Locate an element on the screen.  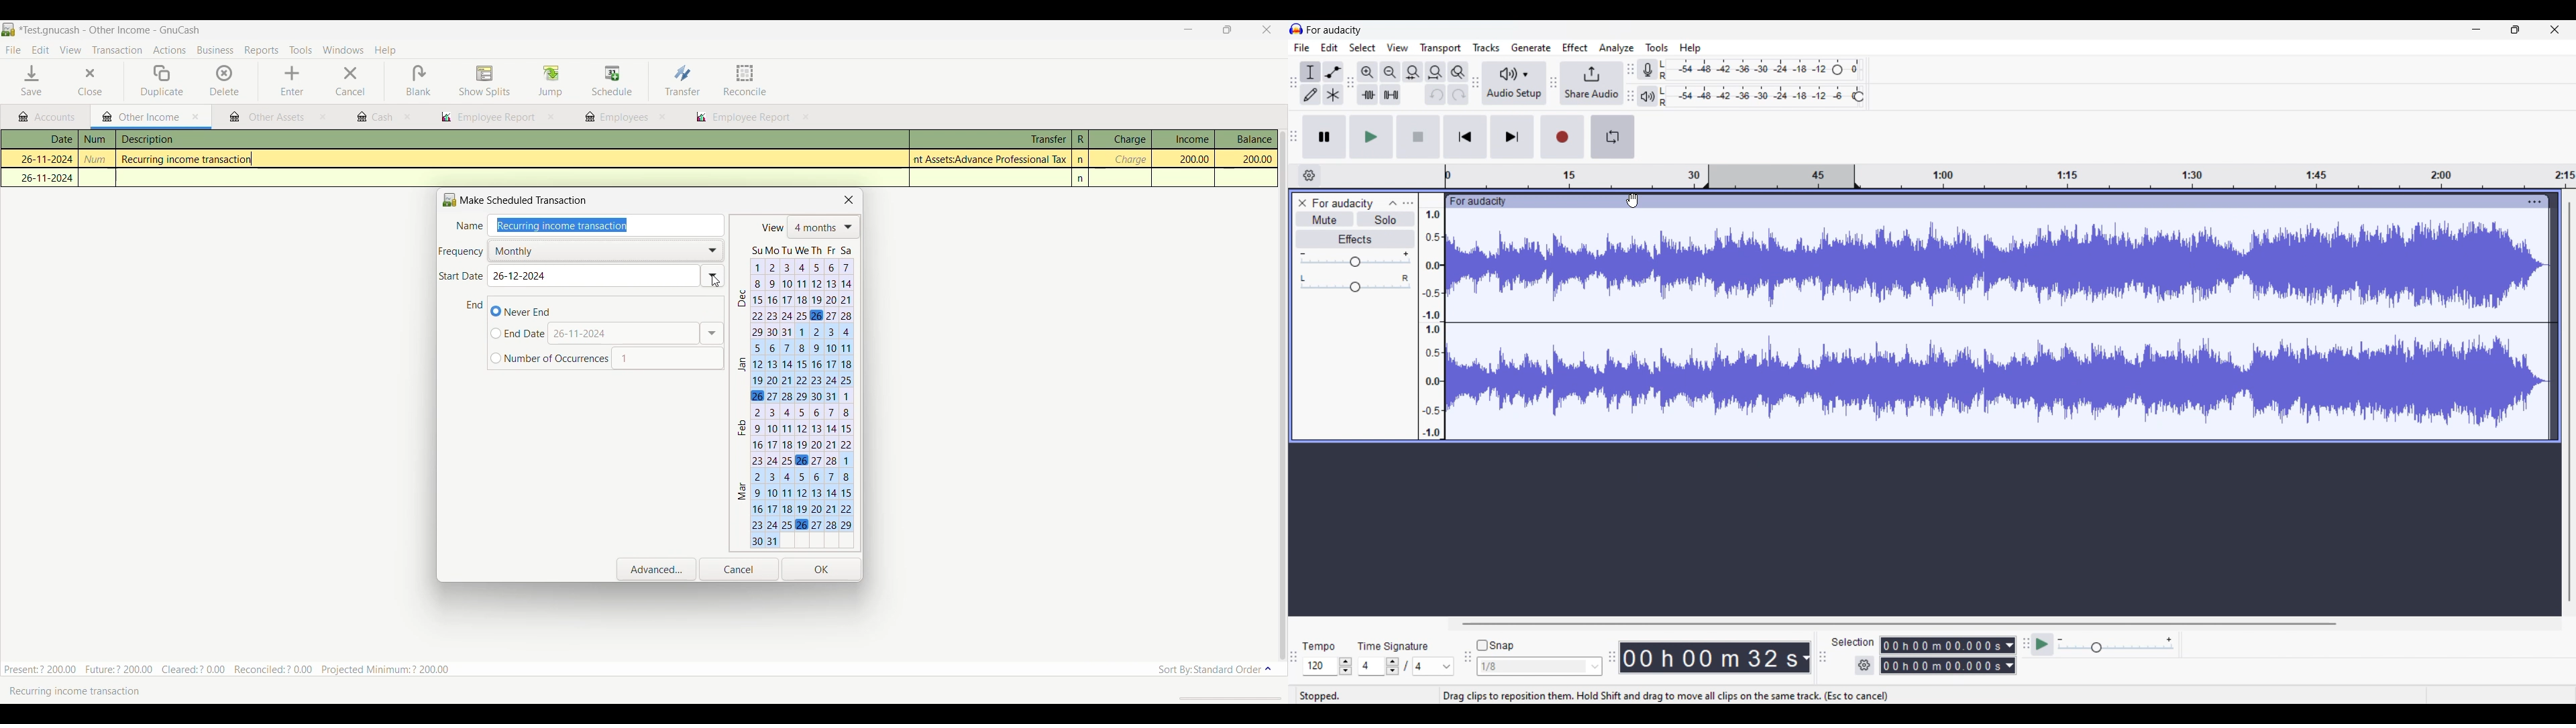
Transaction menu is located at coordinates (117, 50).